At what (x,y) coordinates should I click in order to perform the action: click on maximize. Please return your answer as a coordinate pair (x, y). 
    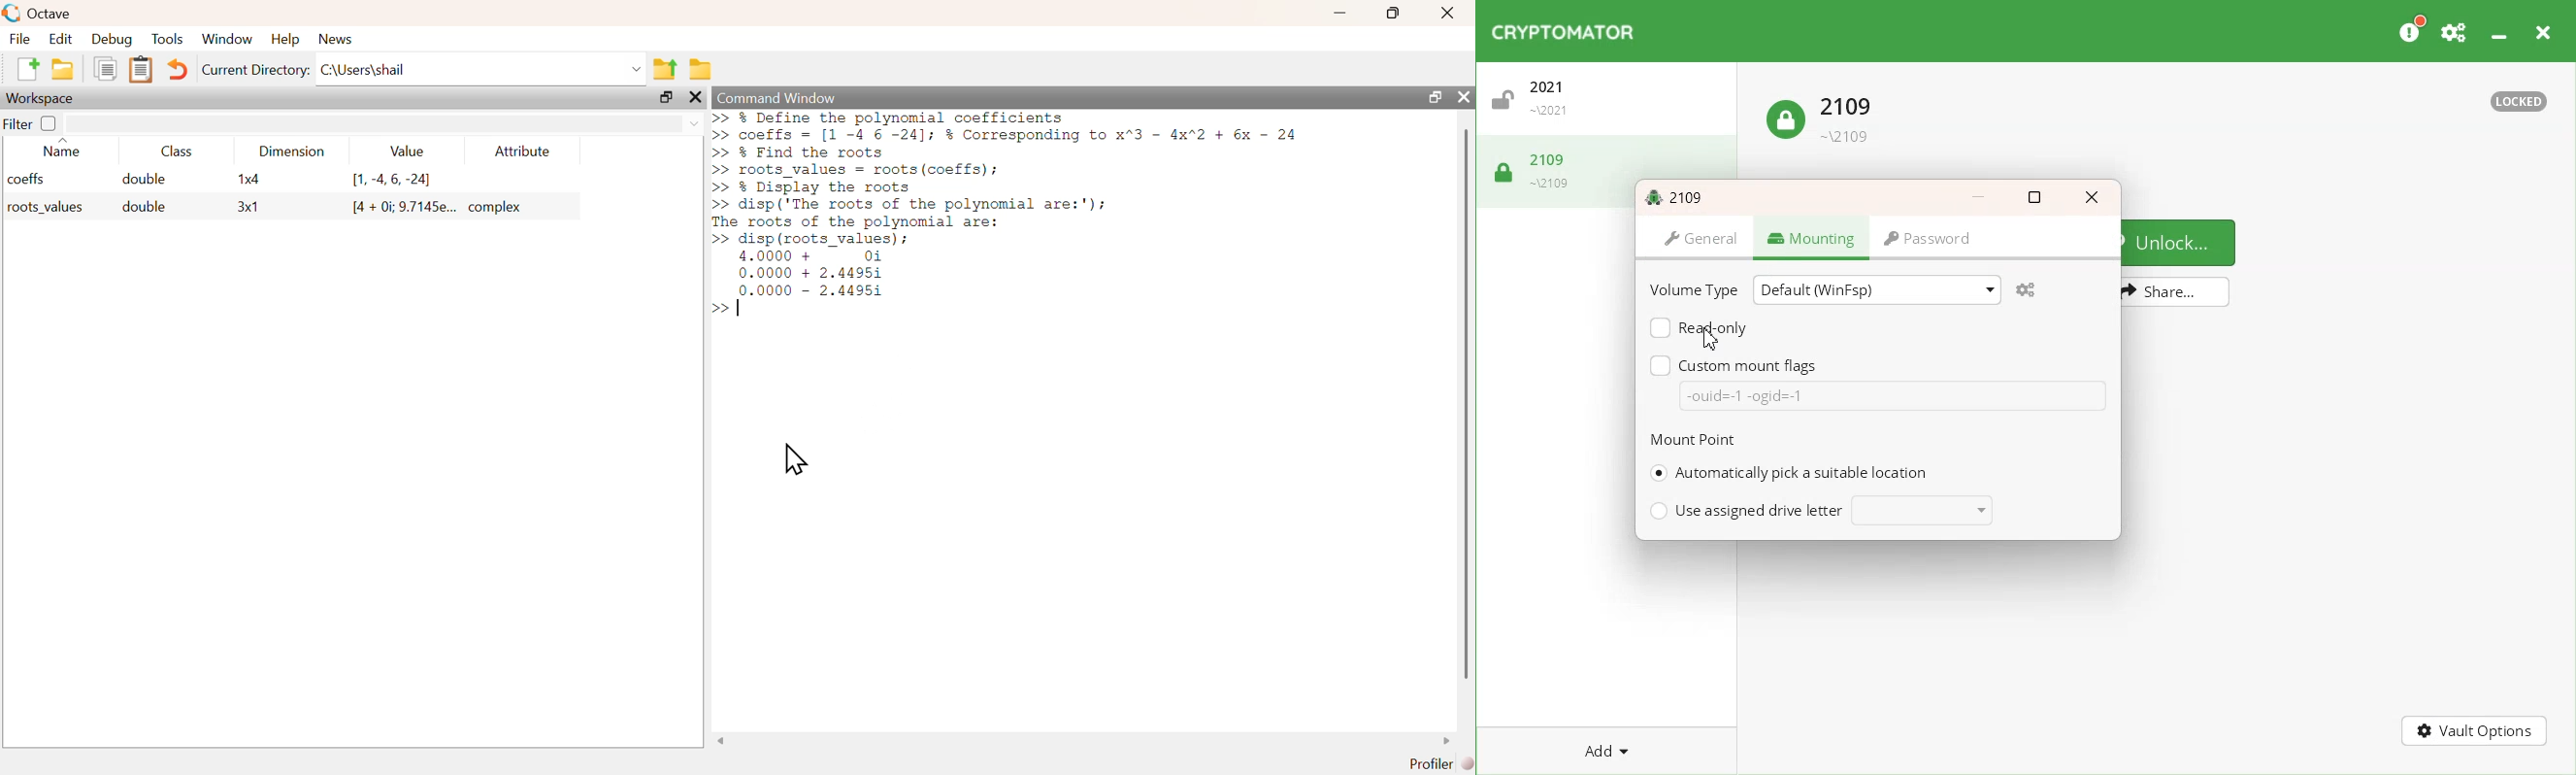
    Looking at the image, I should click on (1395, 12).